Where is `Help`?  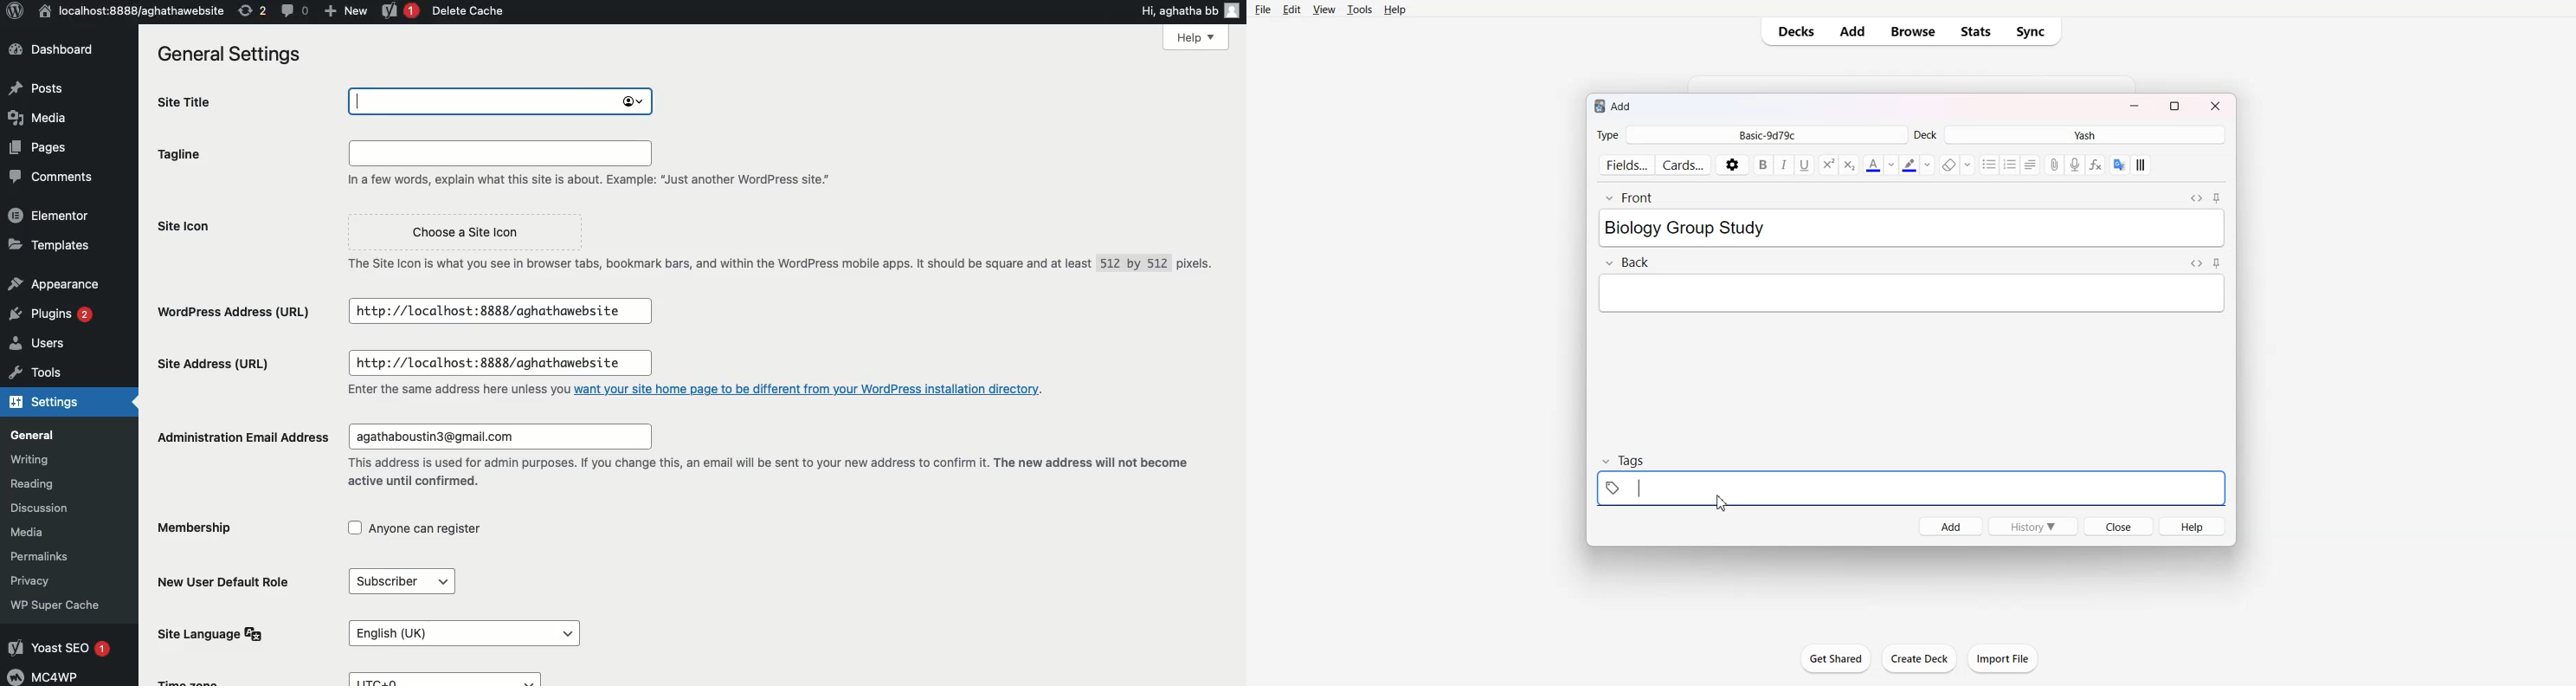 Help is located at coordinates (1397, 10).